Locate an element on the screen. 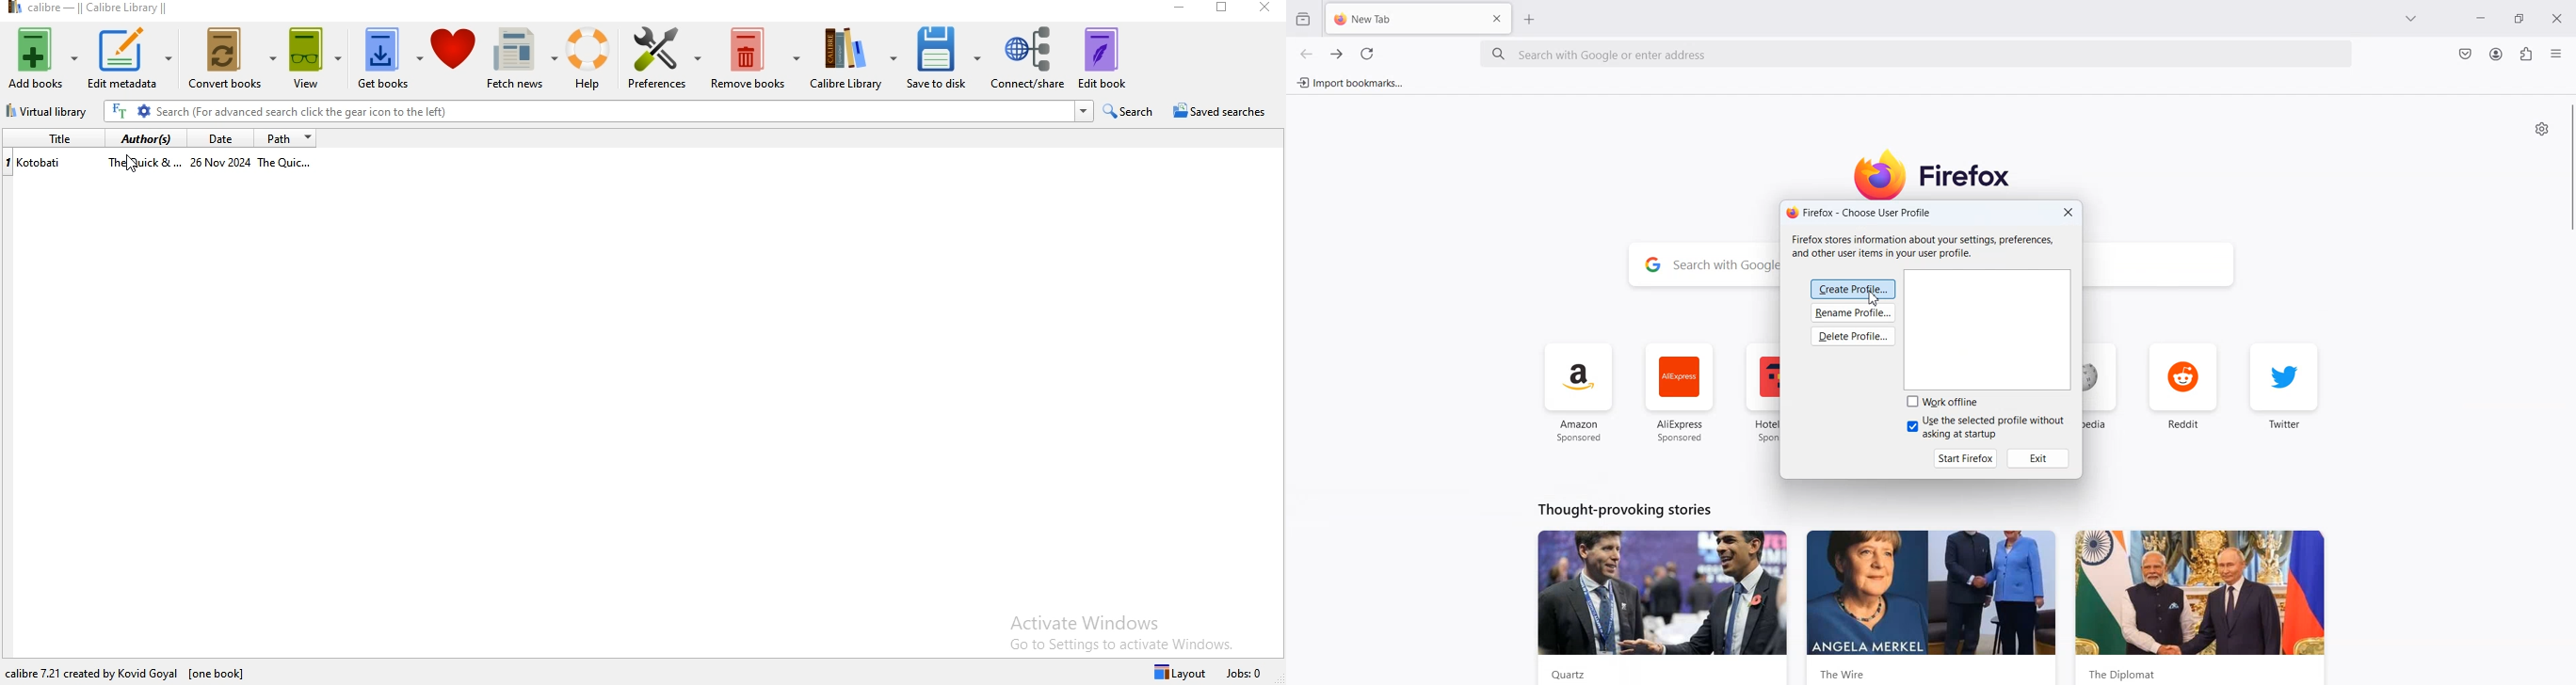 This screenshot has width=2576, height=700. Jobs: 0 is located at coordinates (1247, 672).